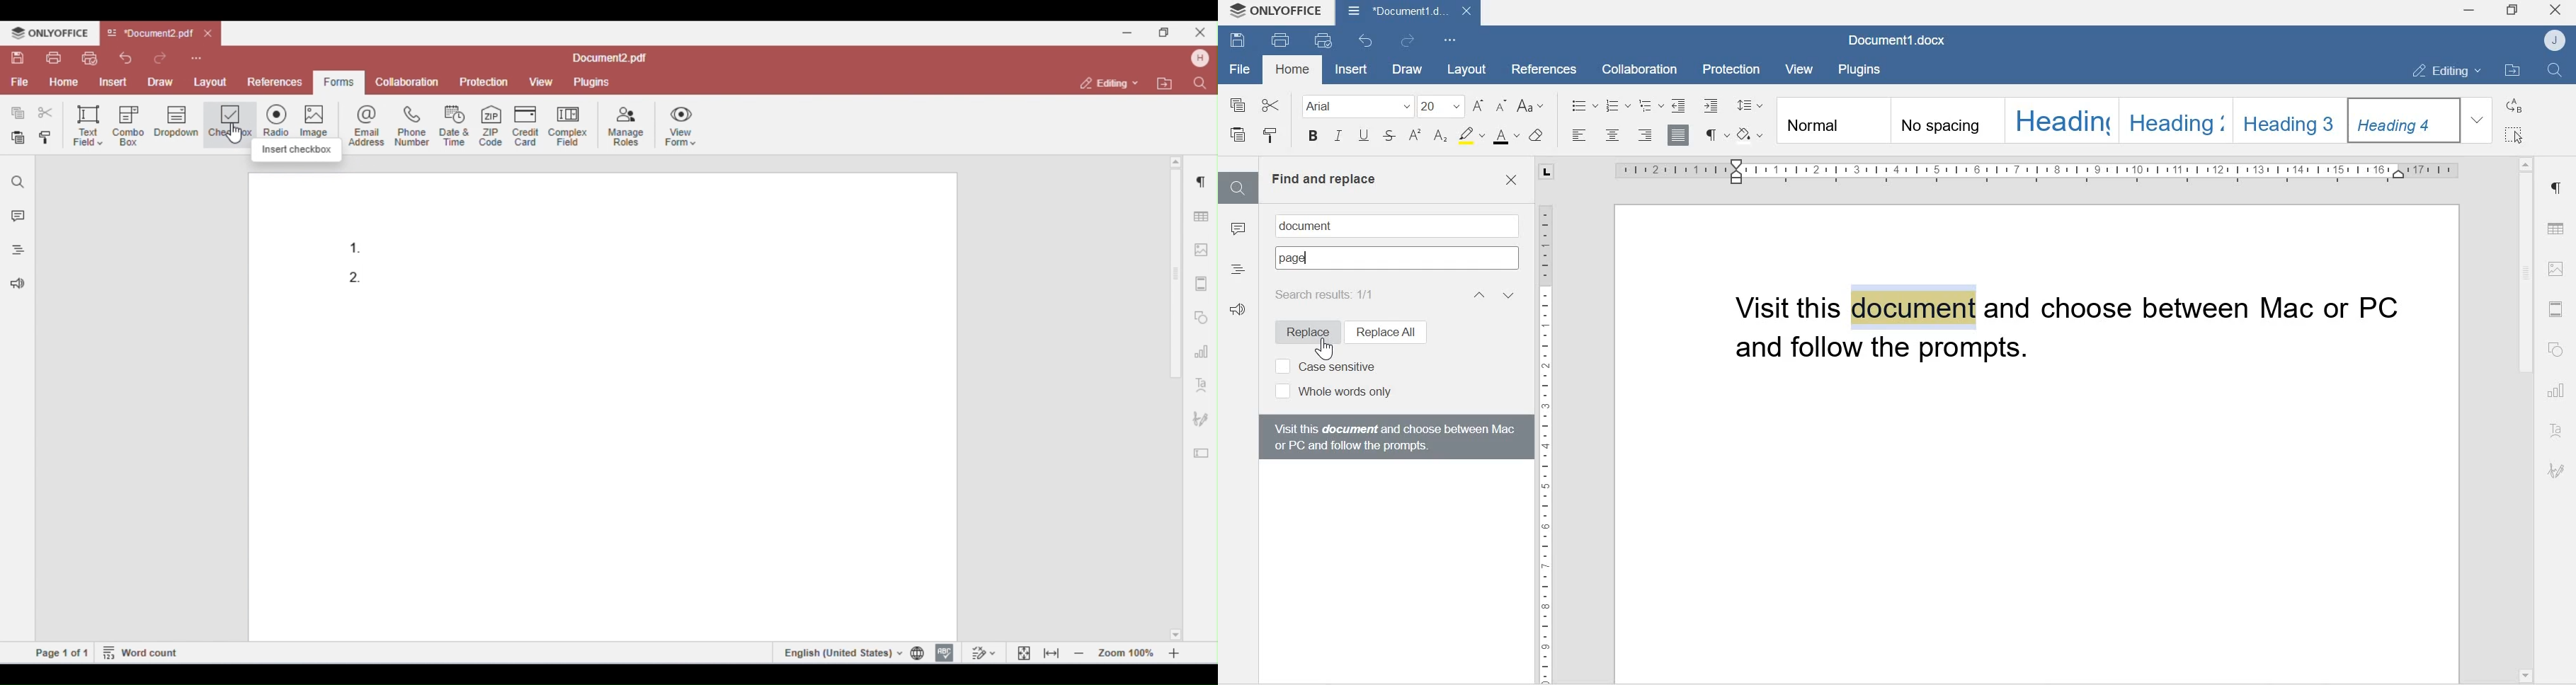  I want to click on Visit this document and choose between Mac or PC and follow the prompts., so click(1394, 436).